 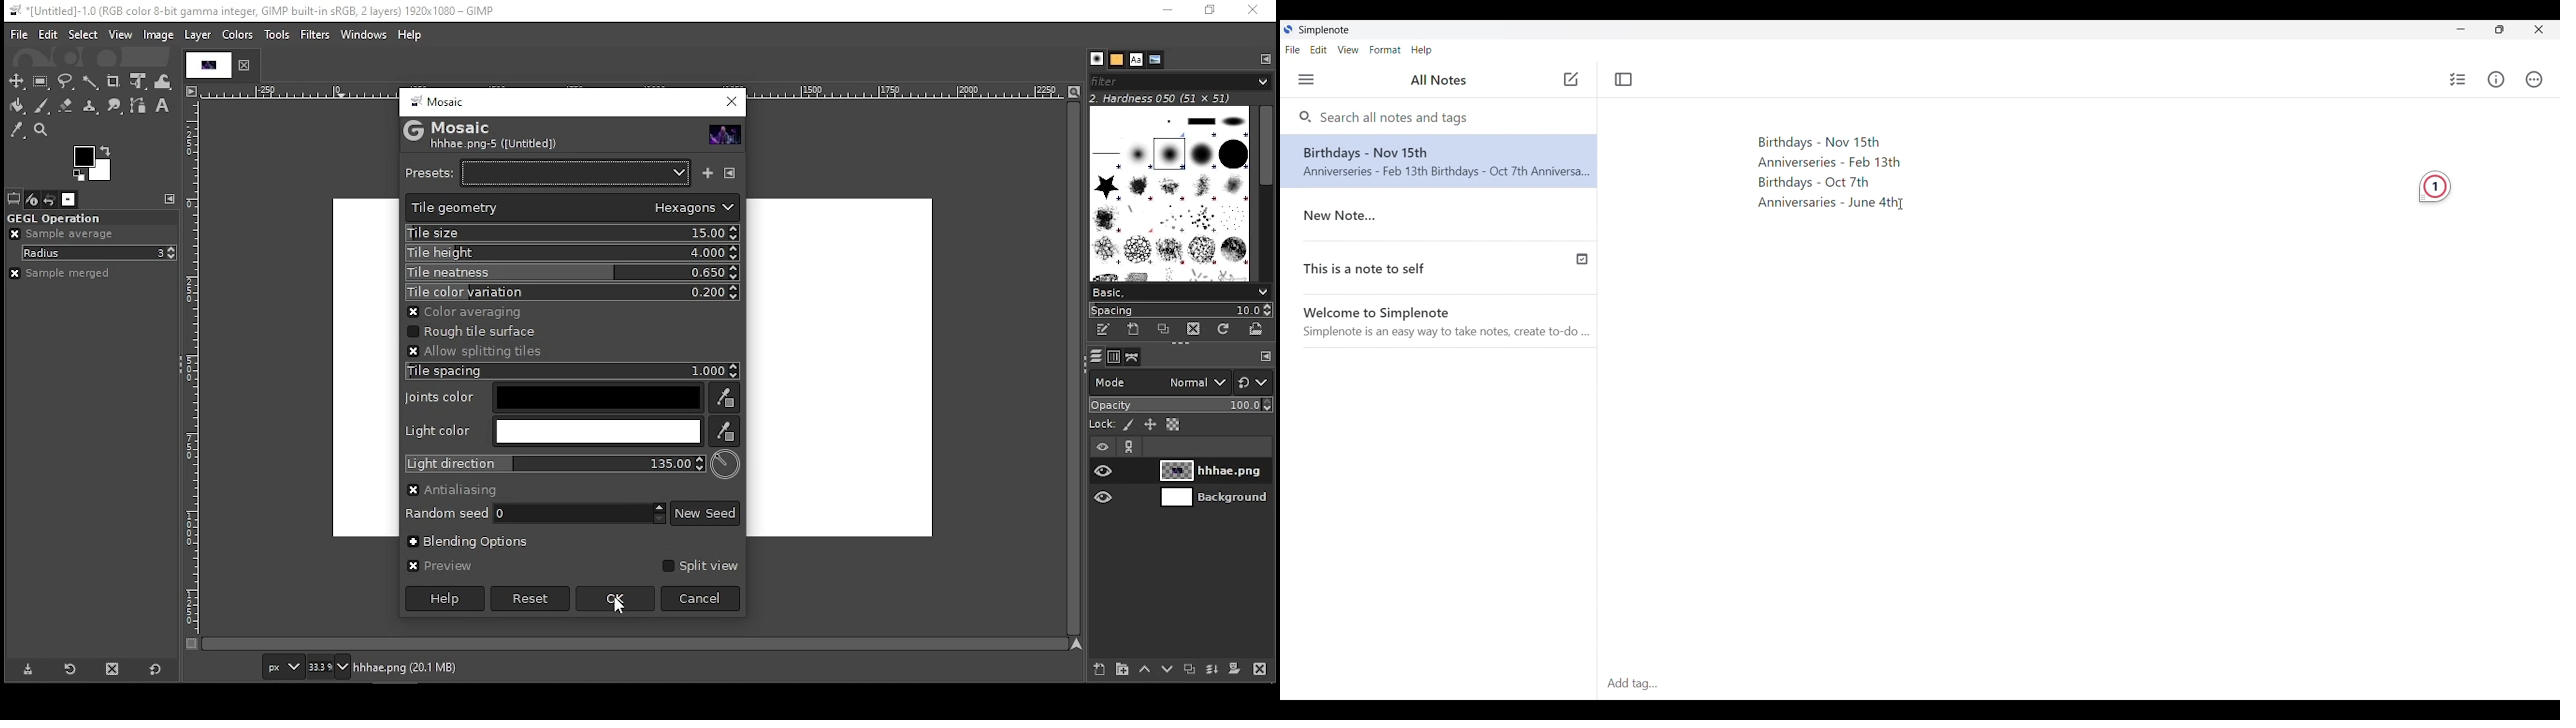 I want to click on Search all notes and tags, so click(x=1398, y=117).